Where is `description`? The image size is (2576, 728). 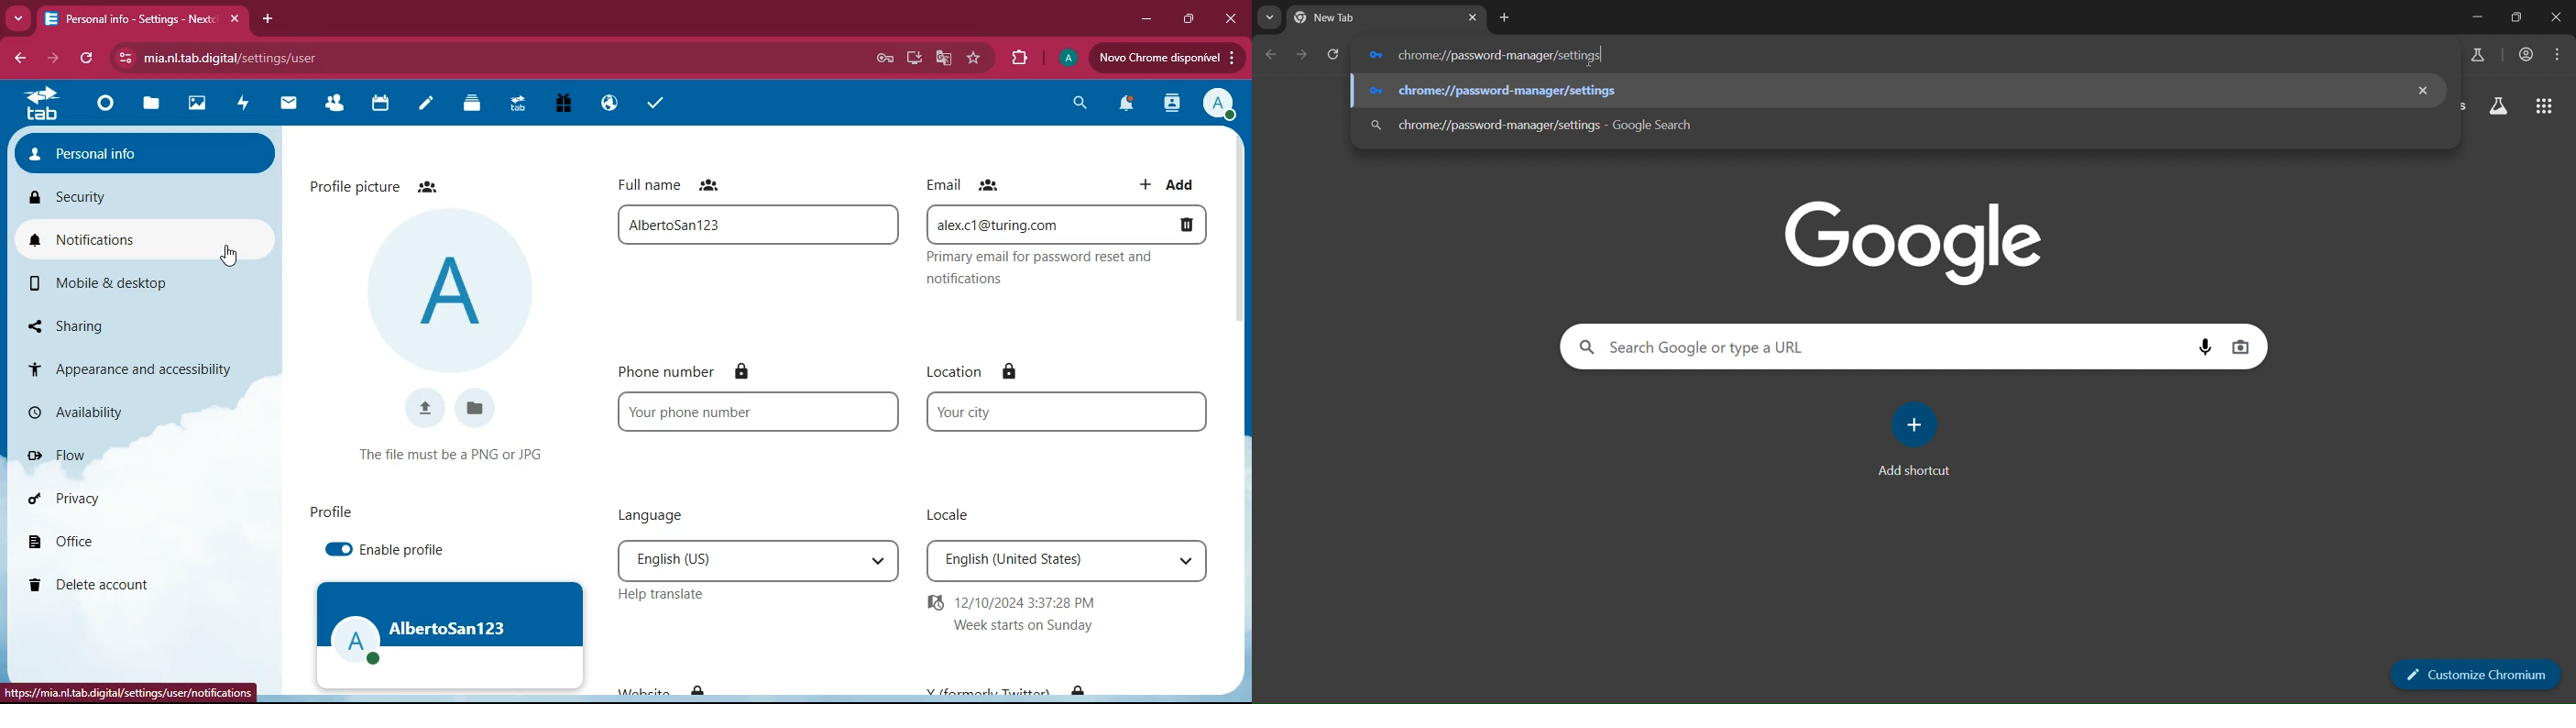 description is located at coordinates (1070, 270).